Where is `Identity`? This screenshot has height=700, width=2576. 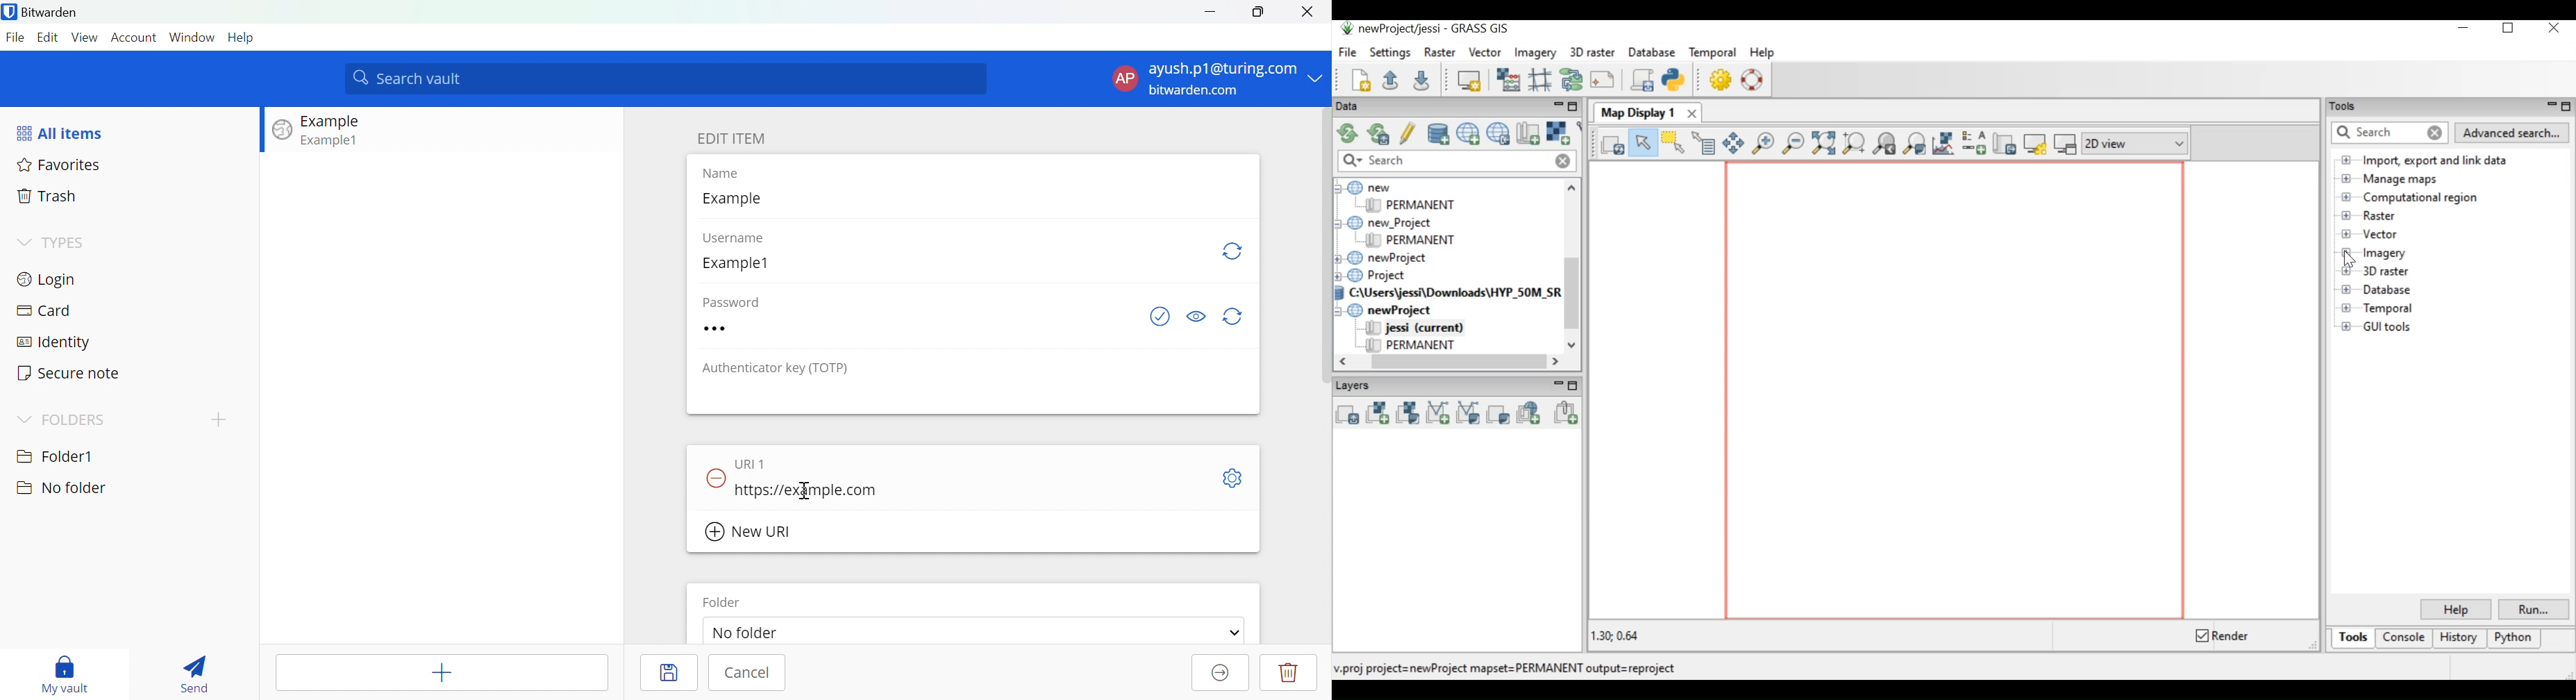
Identity is located at coordinates (55, 343).